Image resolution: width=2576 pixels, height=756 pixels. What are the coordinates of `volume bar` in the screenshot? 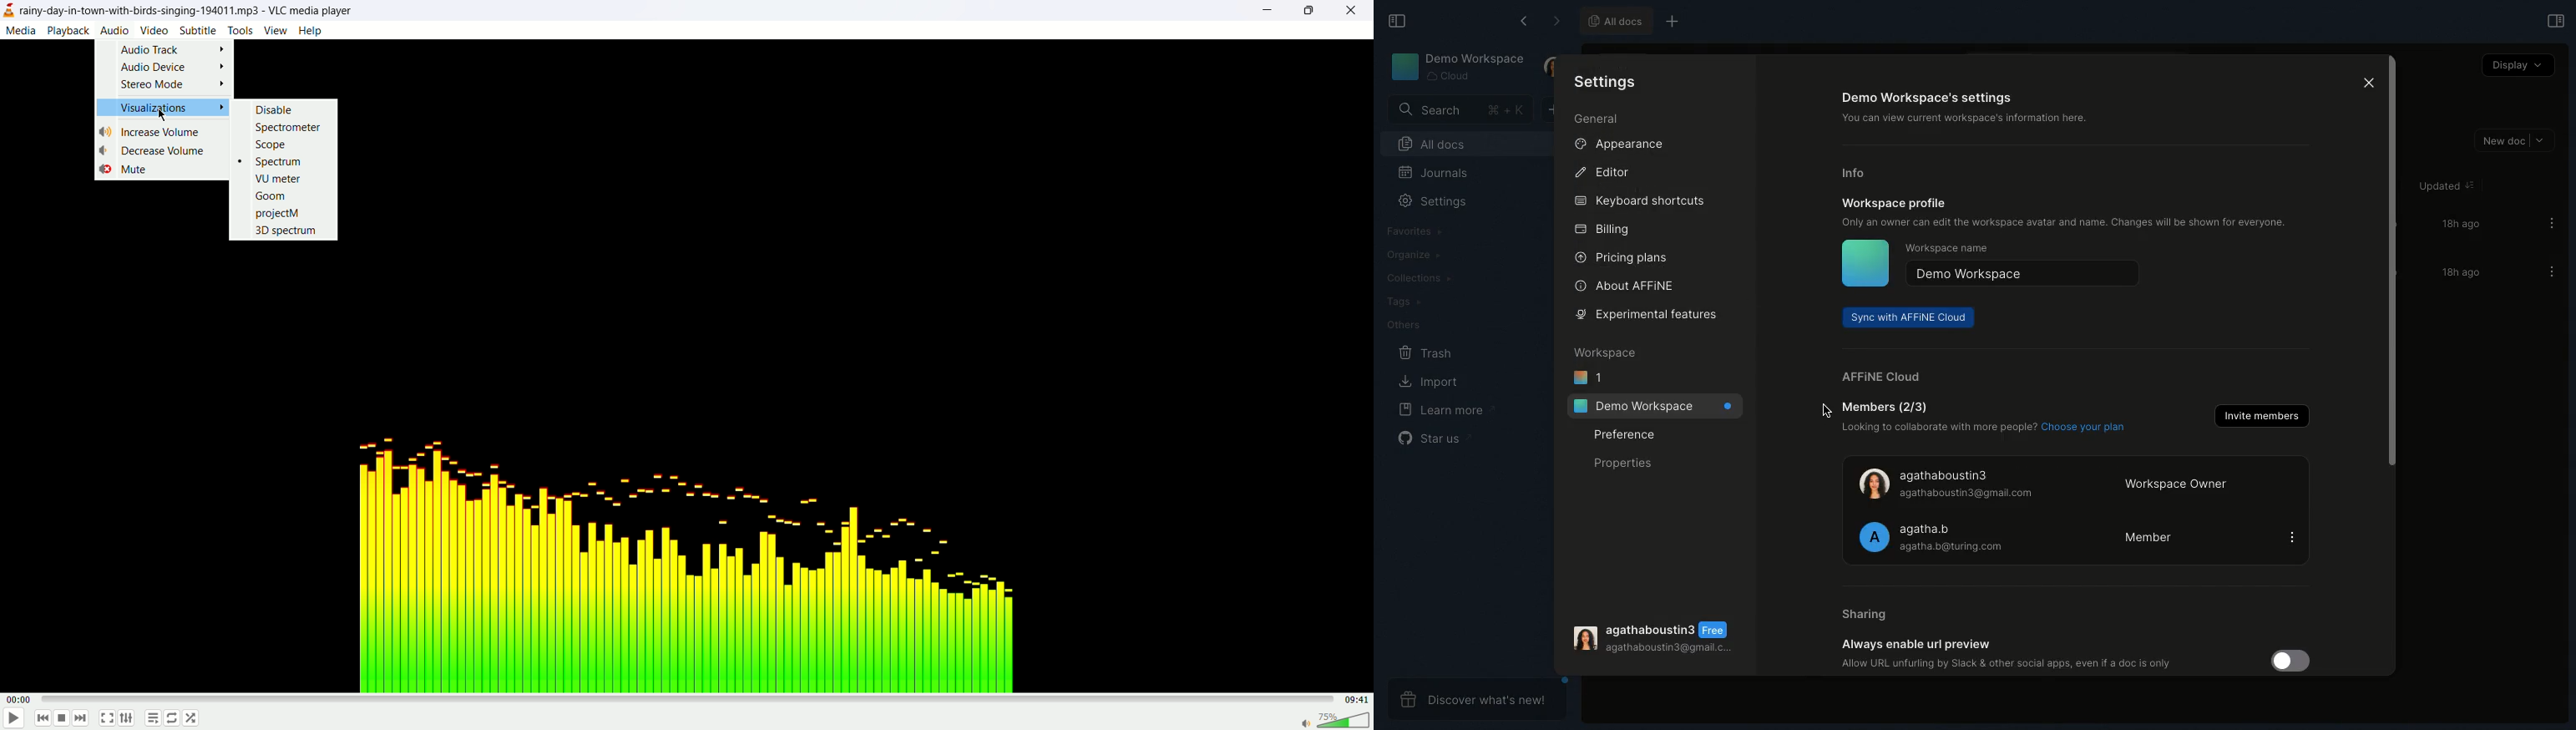 It's located at (1334, 719).